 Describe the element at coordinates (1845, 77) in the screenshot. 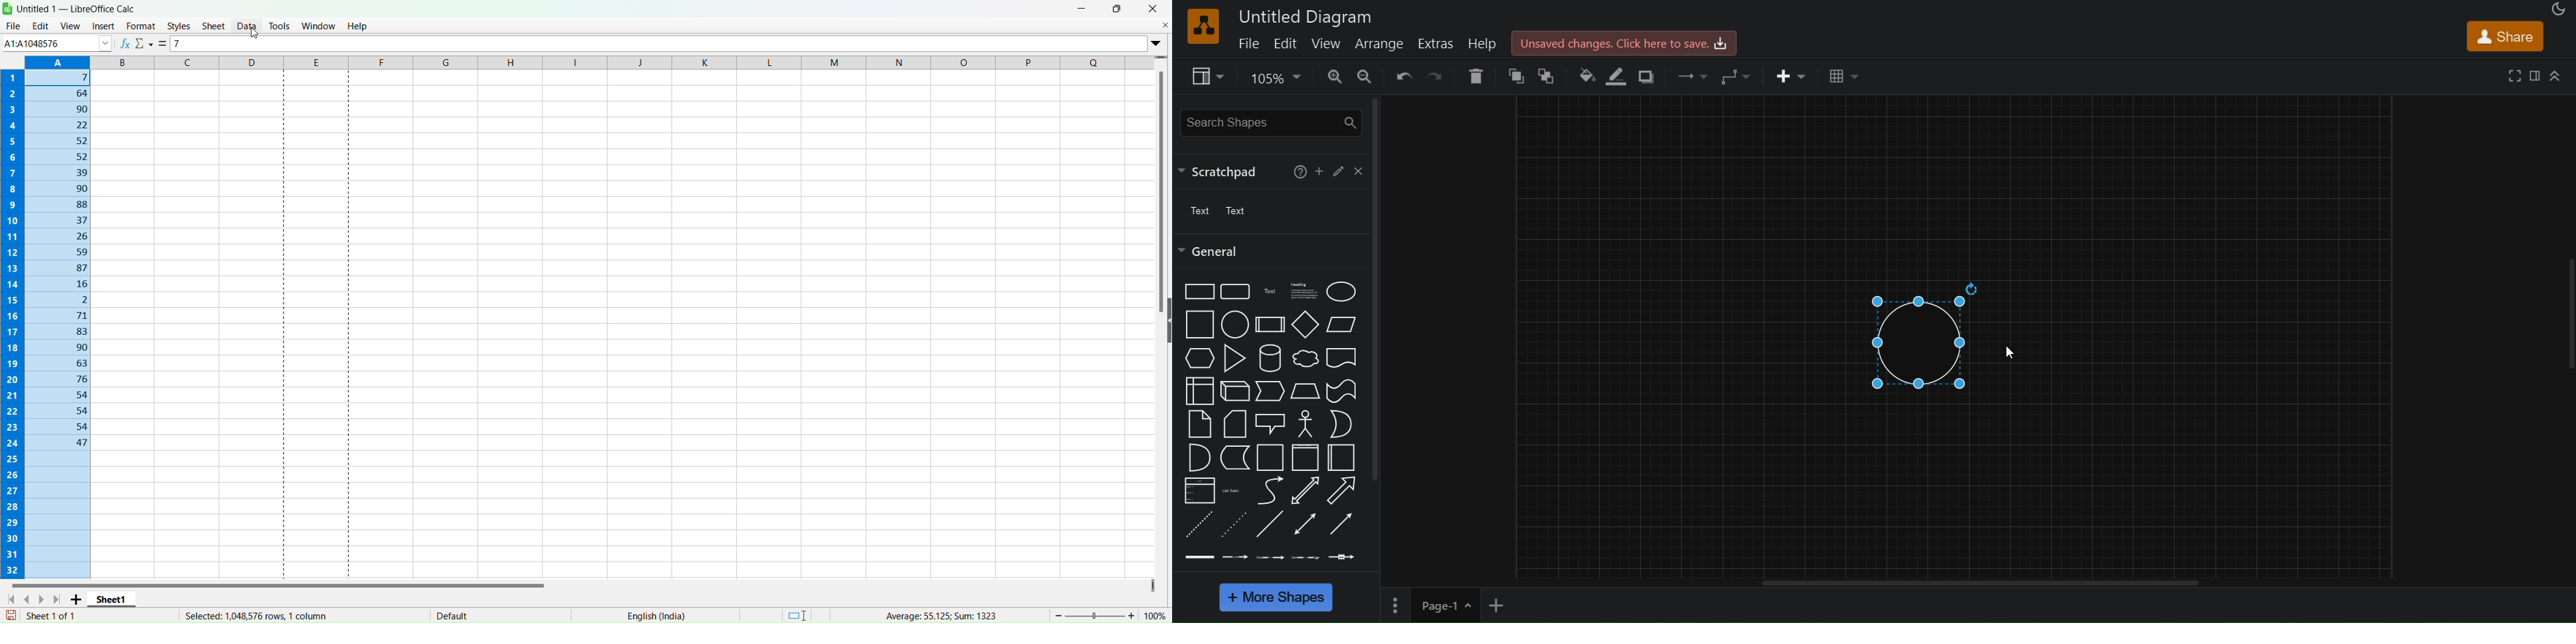

I see `table` at that location.